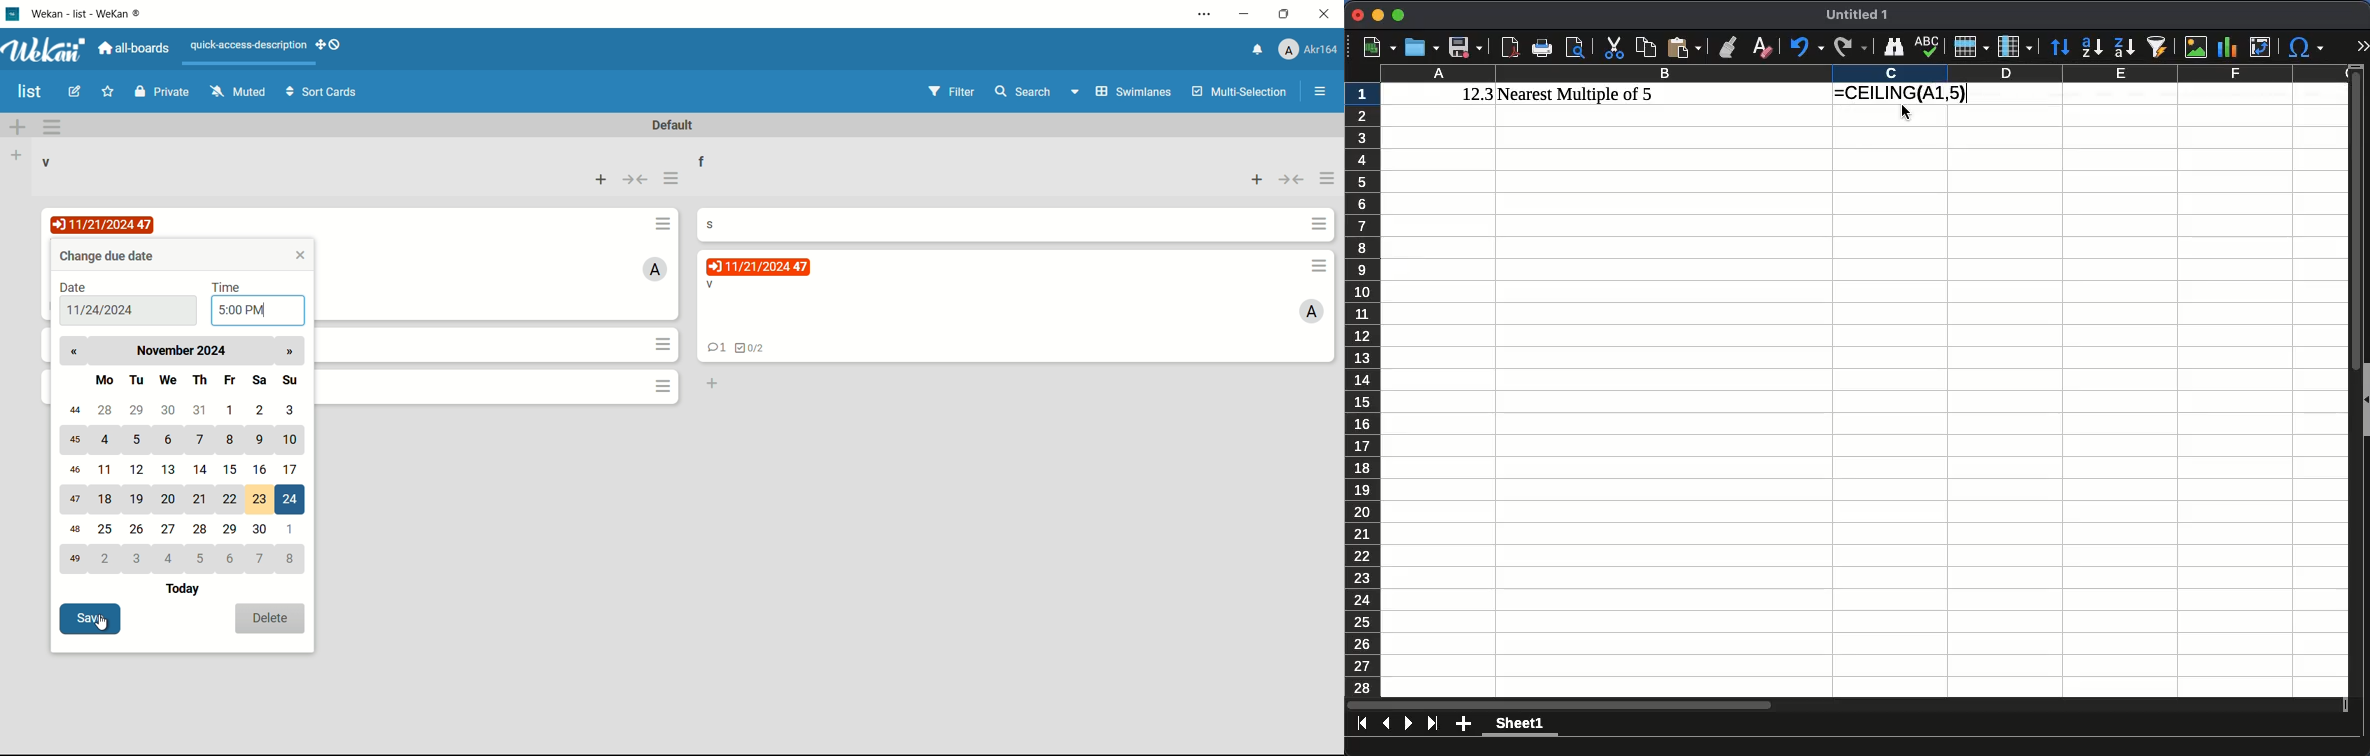 This screenshot has width=2380, height=756. Describe the element at coordinates (260, 409) in the screenshot. I see `2` at that location.